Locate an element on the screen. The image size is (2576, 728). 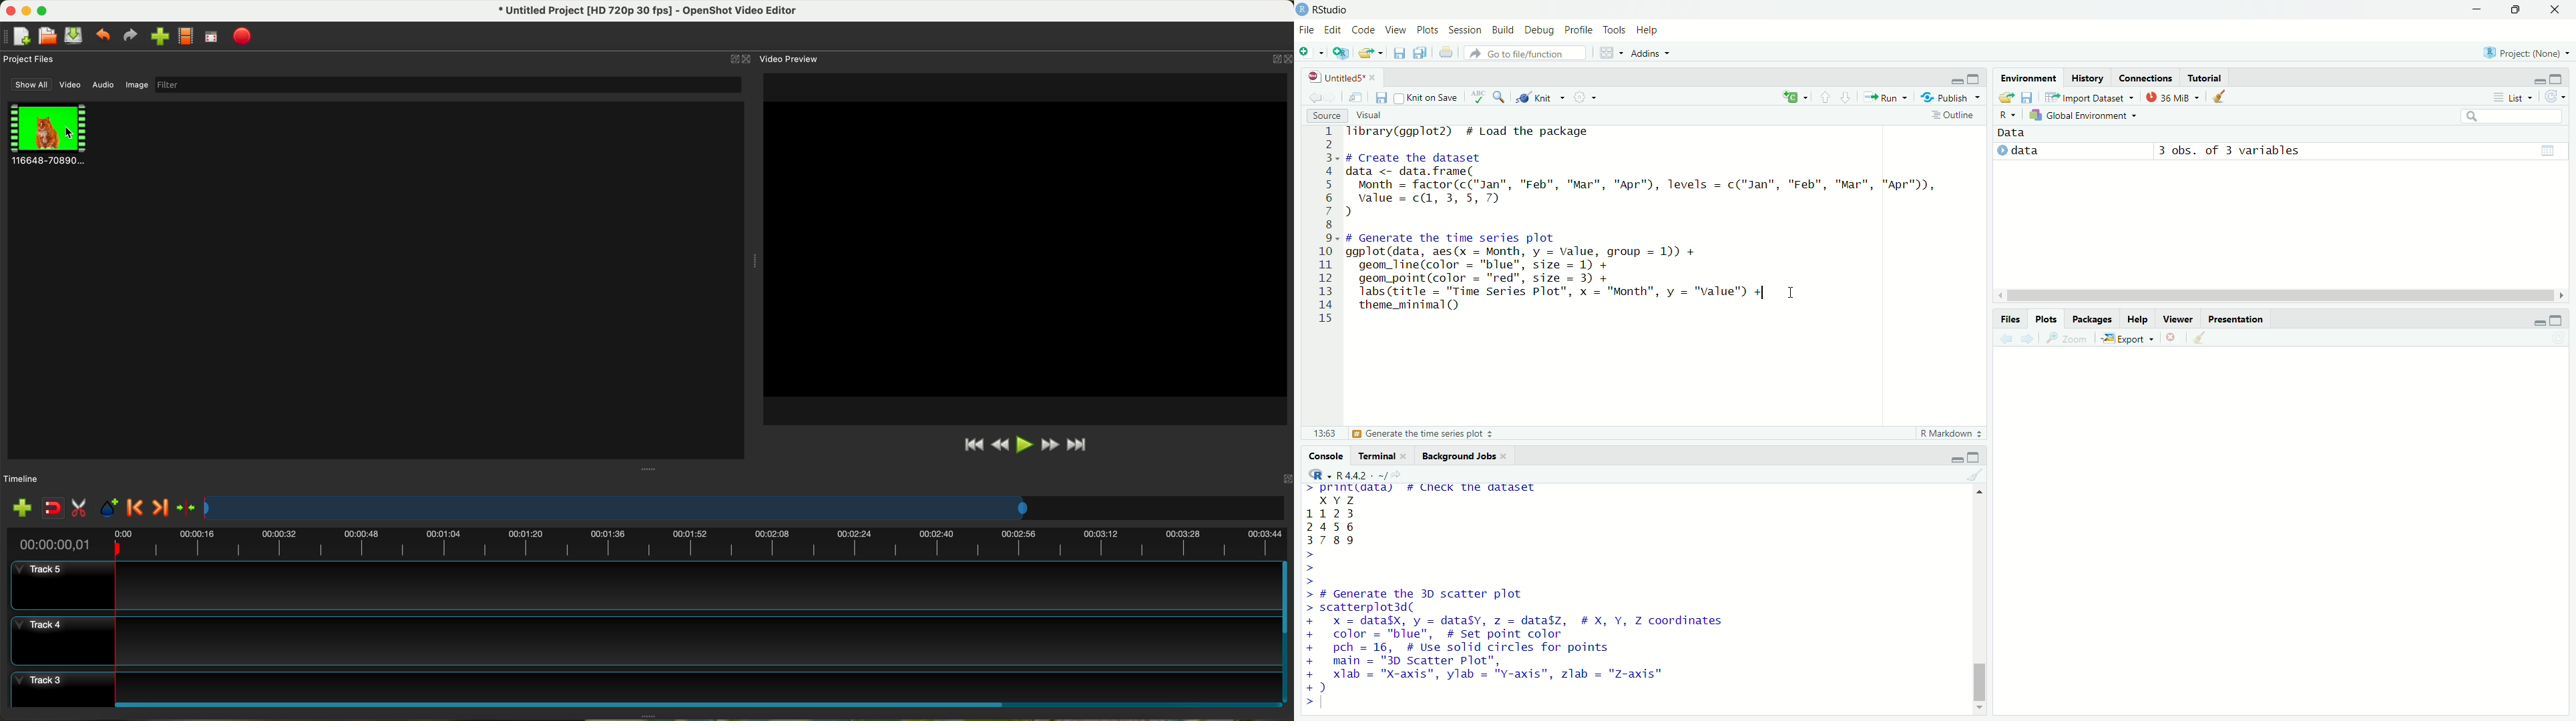
plots is located at coordinates (2047, 318).